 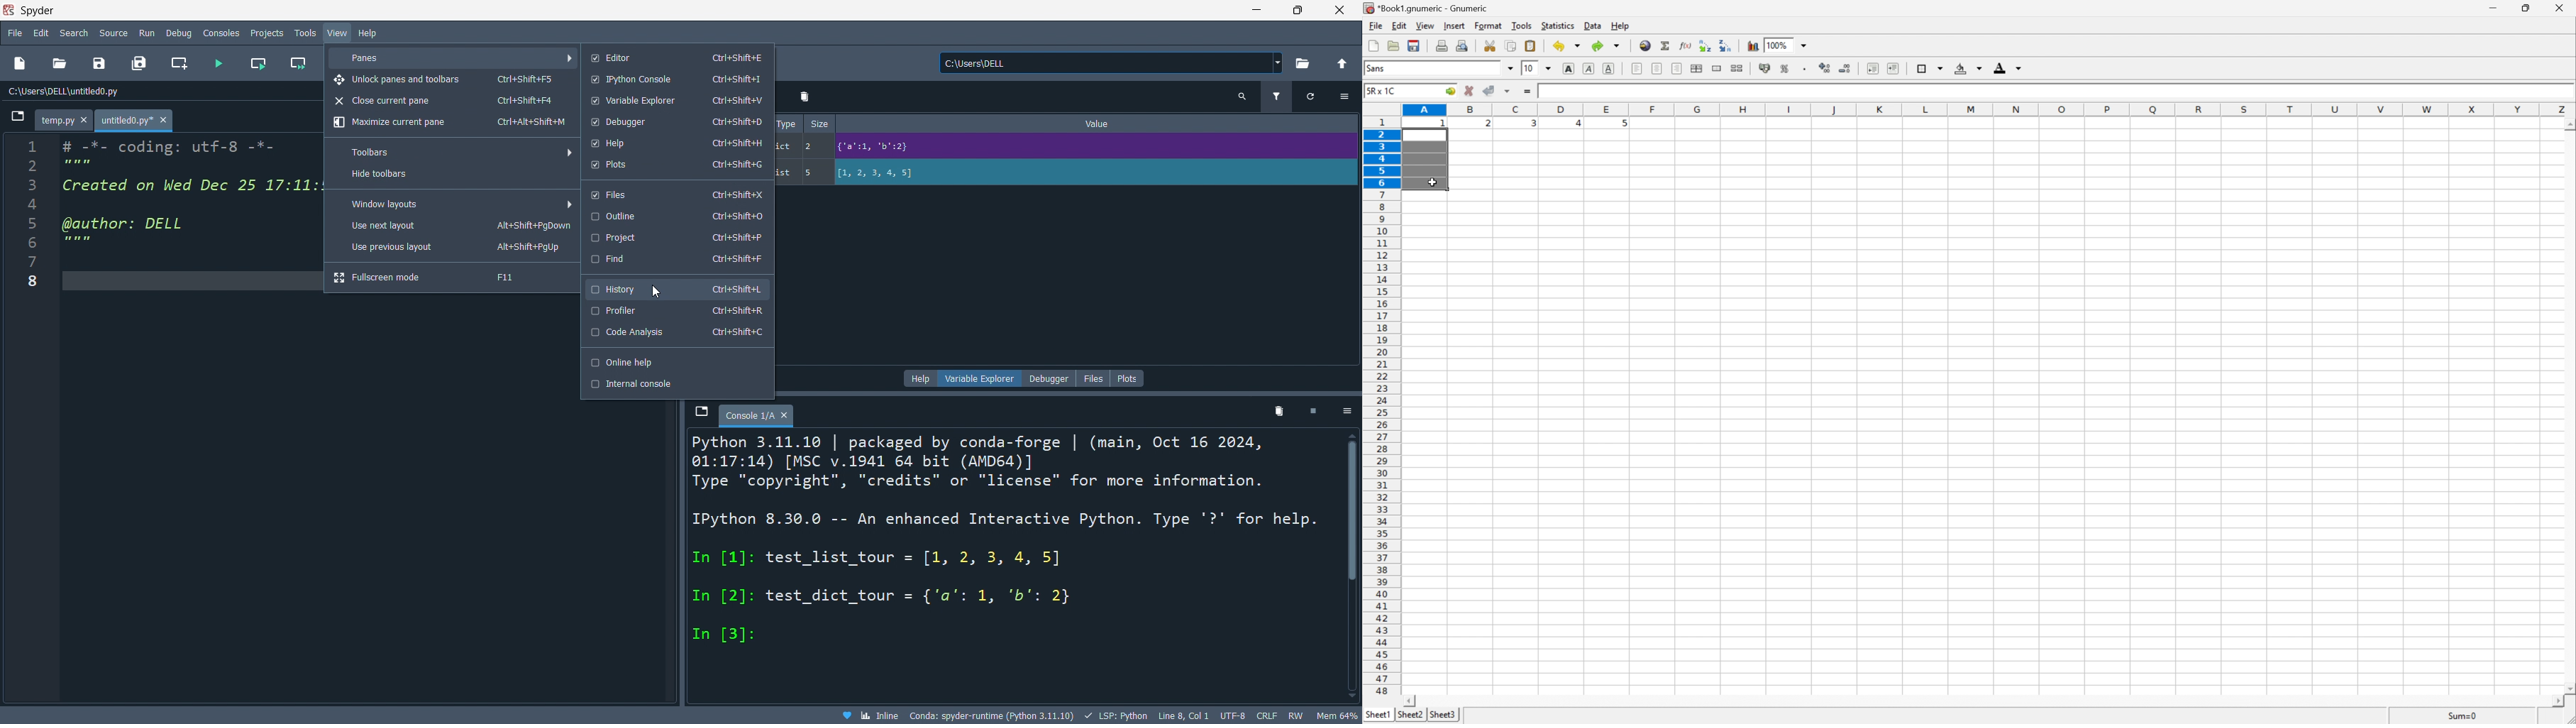 I want to click on 10, so click(x=1529, y=69).